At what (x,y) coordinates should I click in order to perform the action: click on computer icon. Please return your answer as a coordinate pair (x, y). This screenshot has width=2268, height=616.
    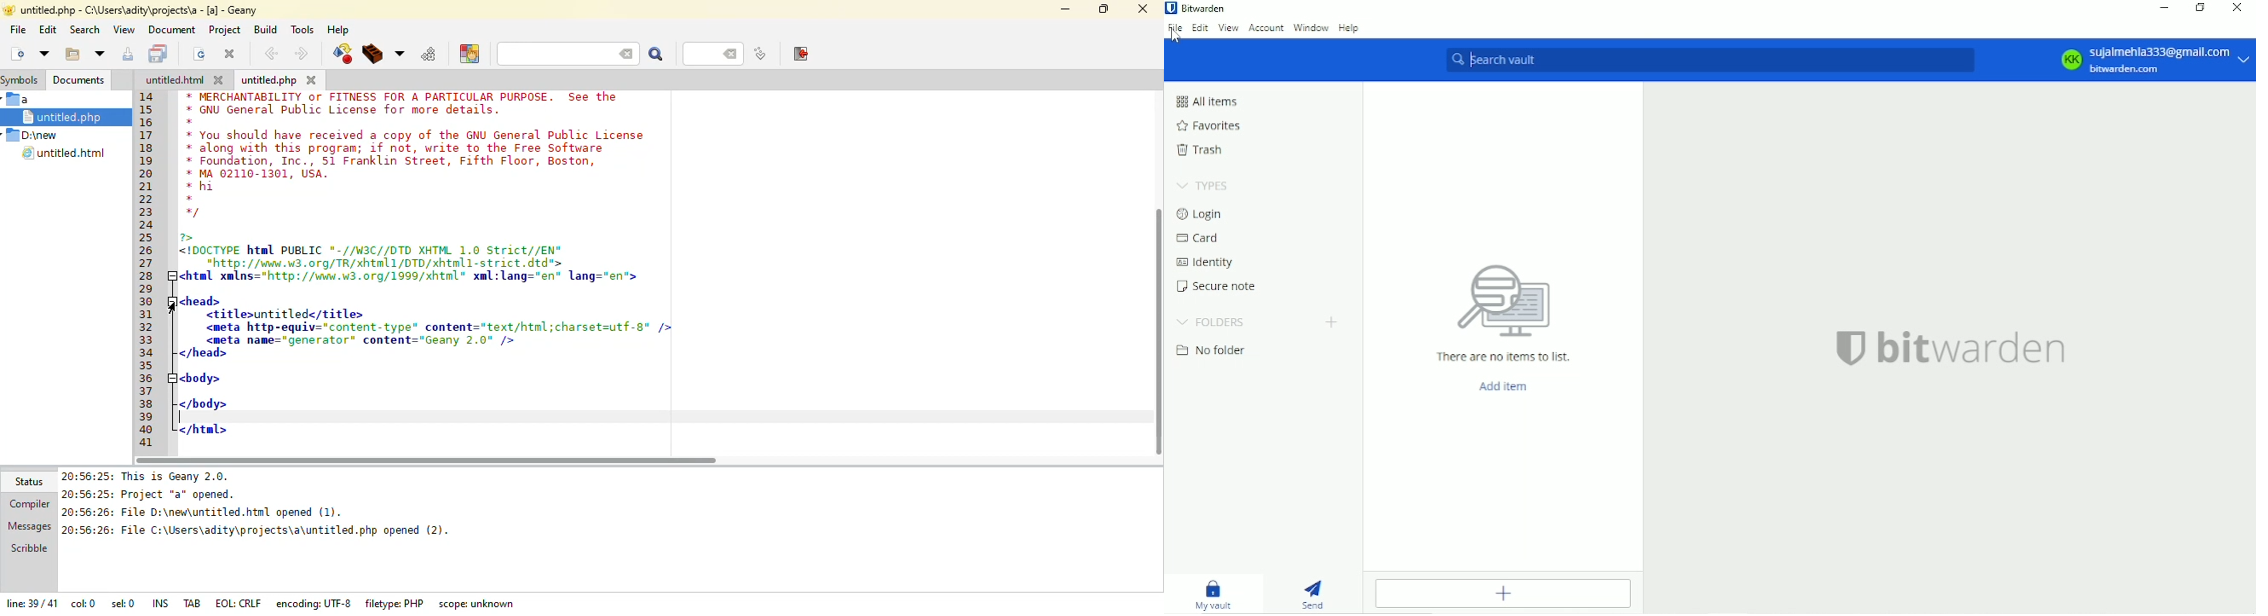
    Looking at the image, I should click on (1506, 302).